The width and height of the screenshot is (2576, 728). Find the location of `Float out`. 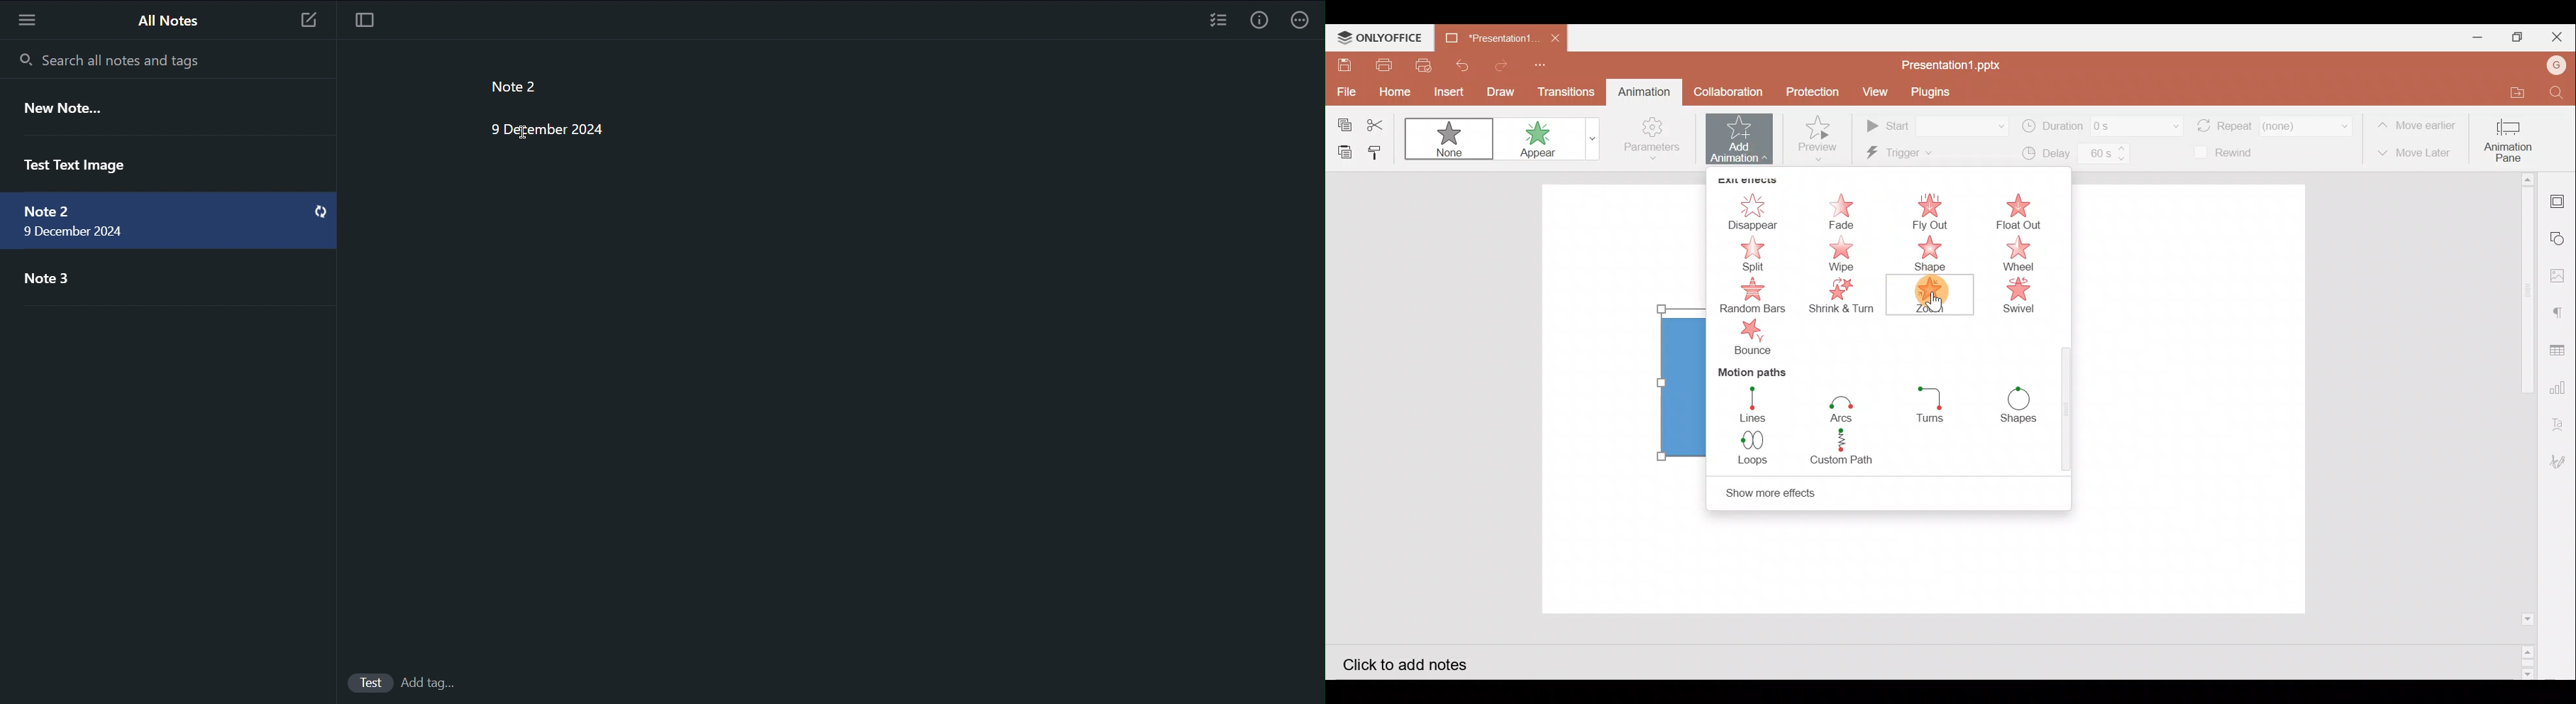

Float out is located at coordinates (2026, 210).